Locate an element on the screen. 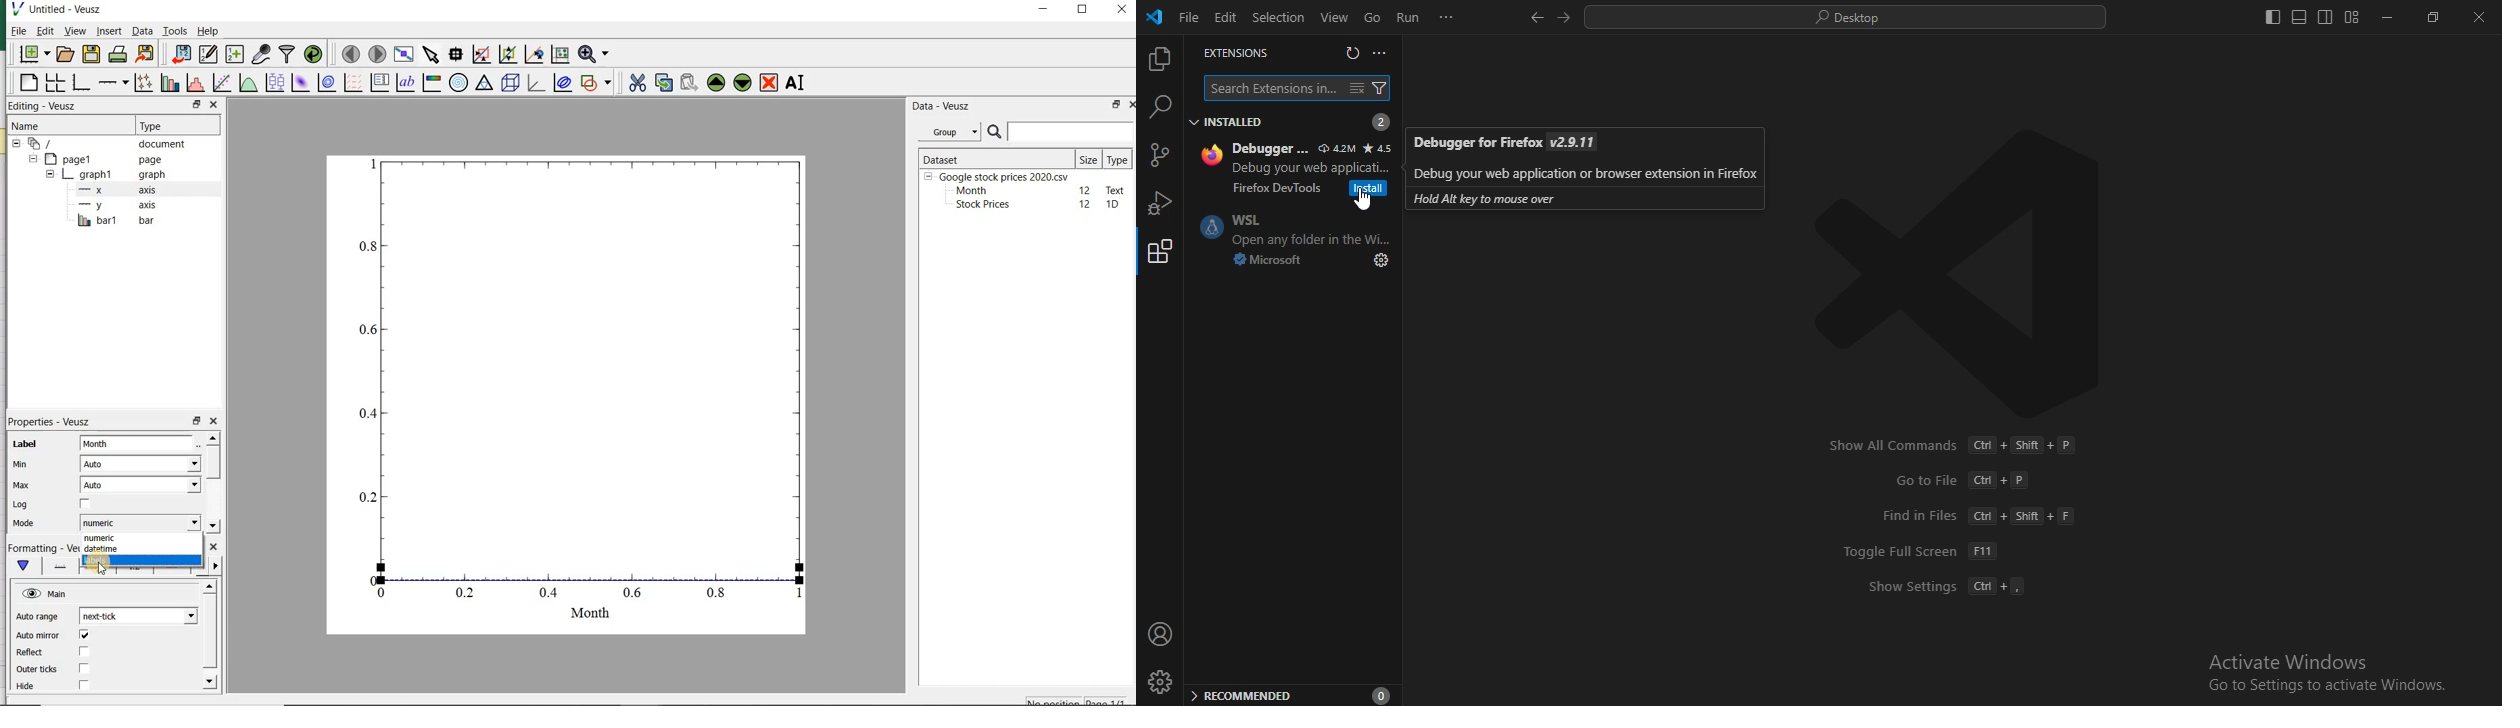  account is located at coordinates (1160, 635).